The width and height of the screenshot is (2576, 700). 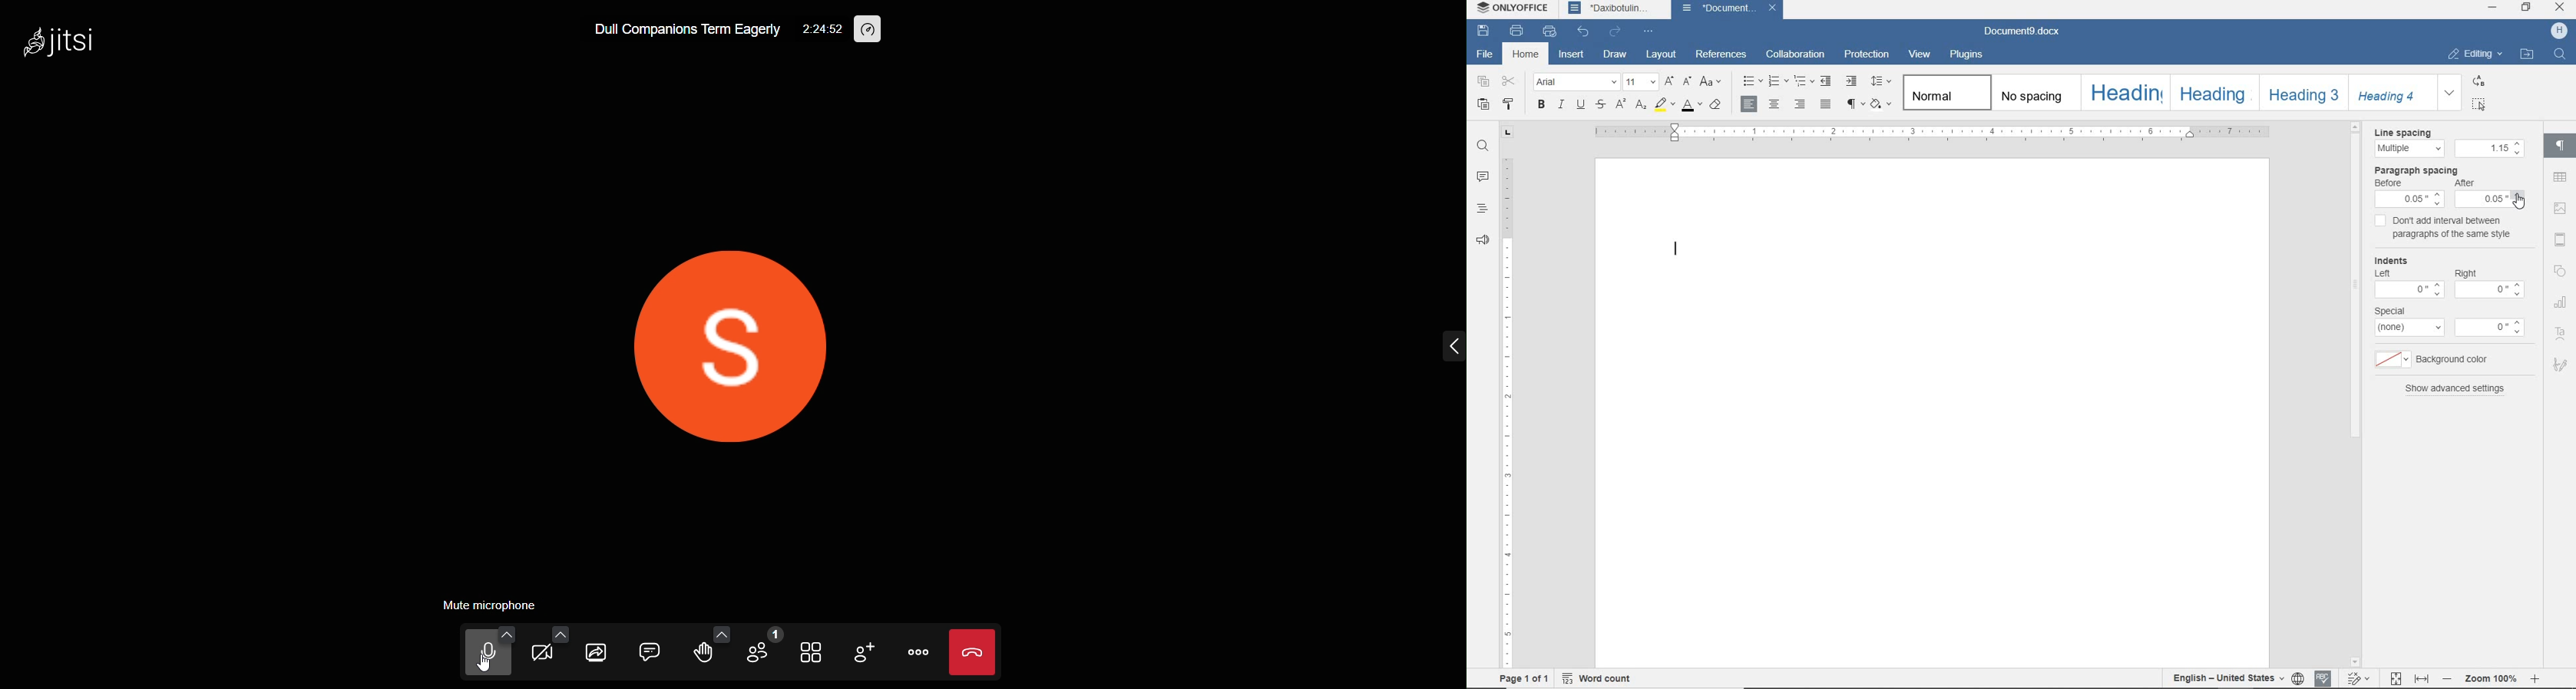 What do you see at coordinates (1712, 82) in the screenshot?
I see `change case` at bounding box center [1712, 82].